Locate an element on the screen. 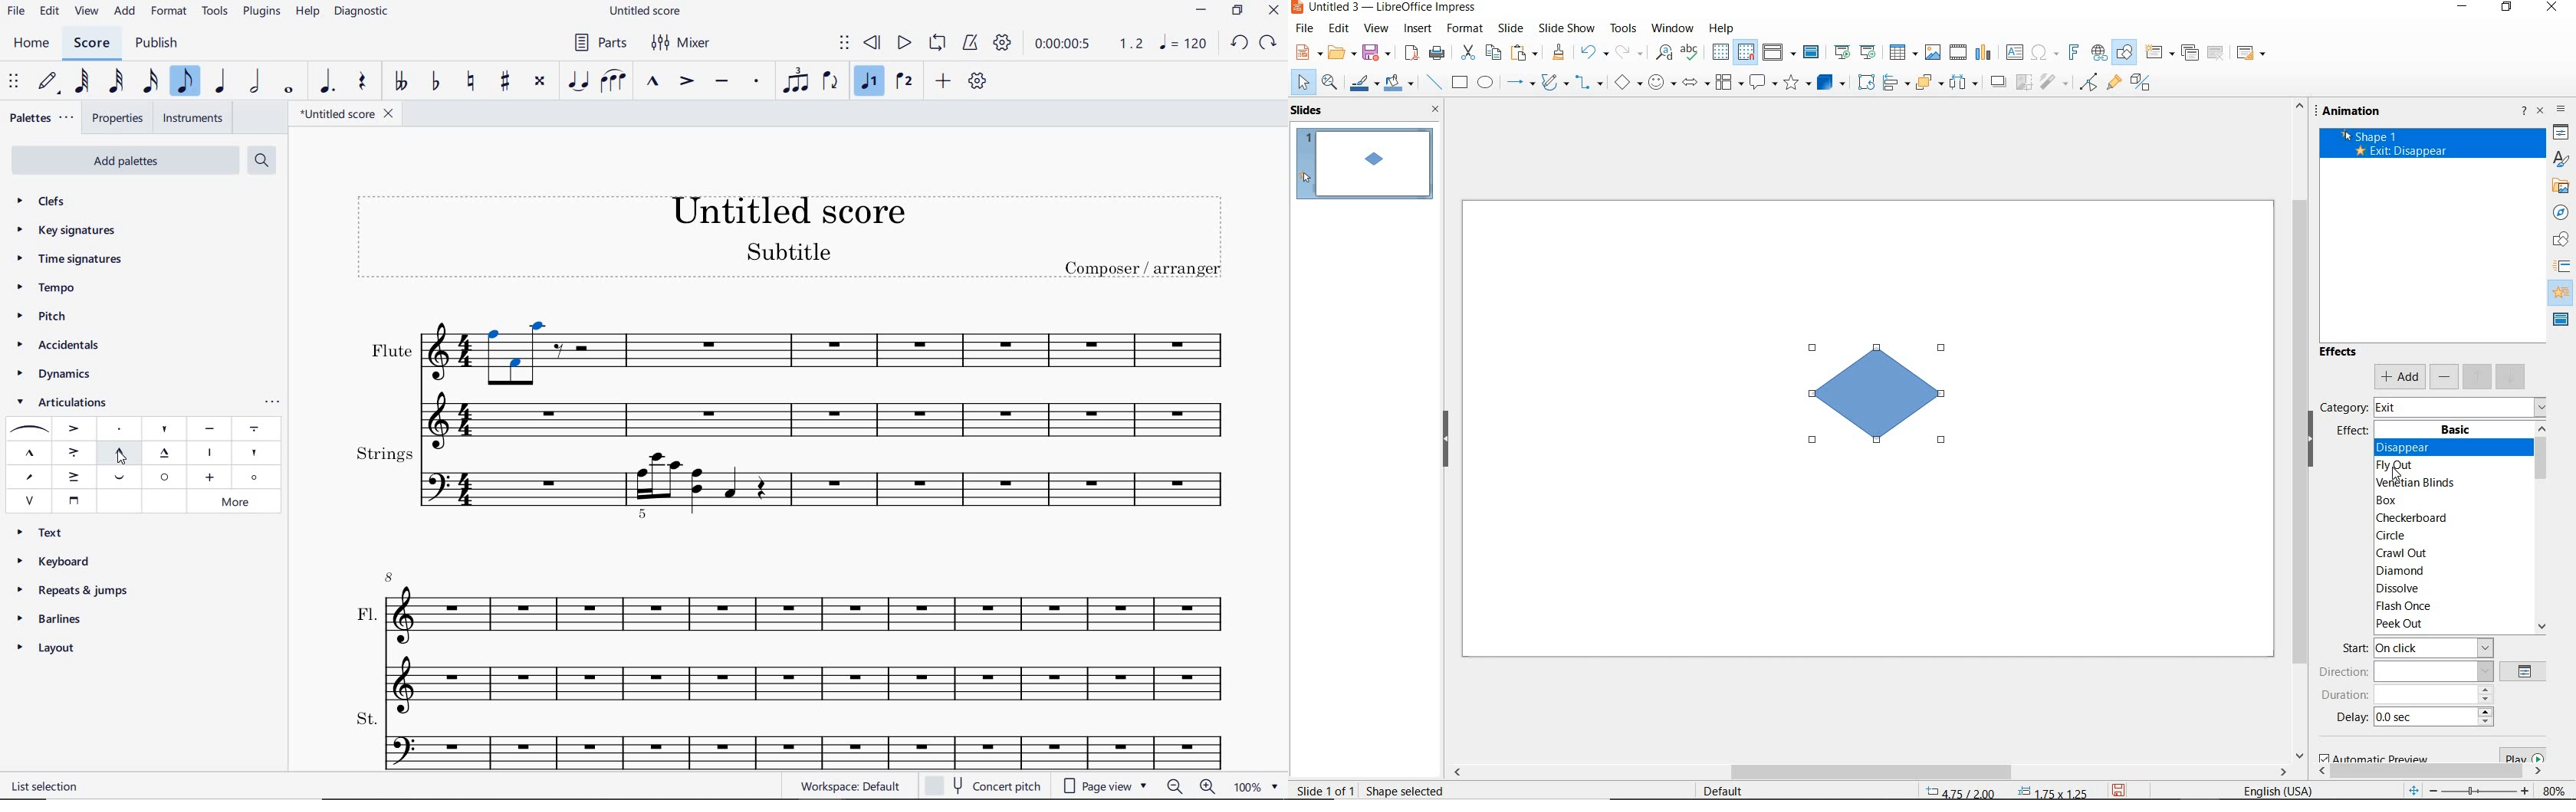 The height and width of the screenshot is (812, 2576). workspace default is located at coordinates (850, 786).